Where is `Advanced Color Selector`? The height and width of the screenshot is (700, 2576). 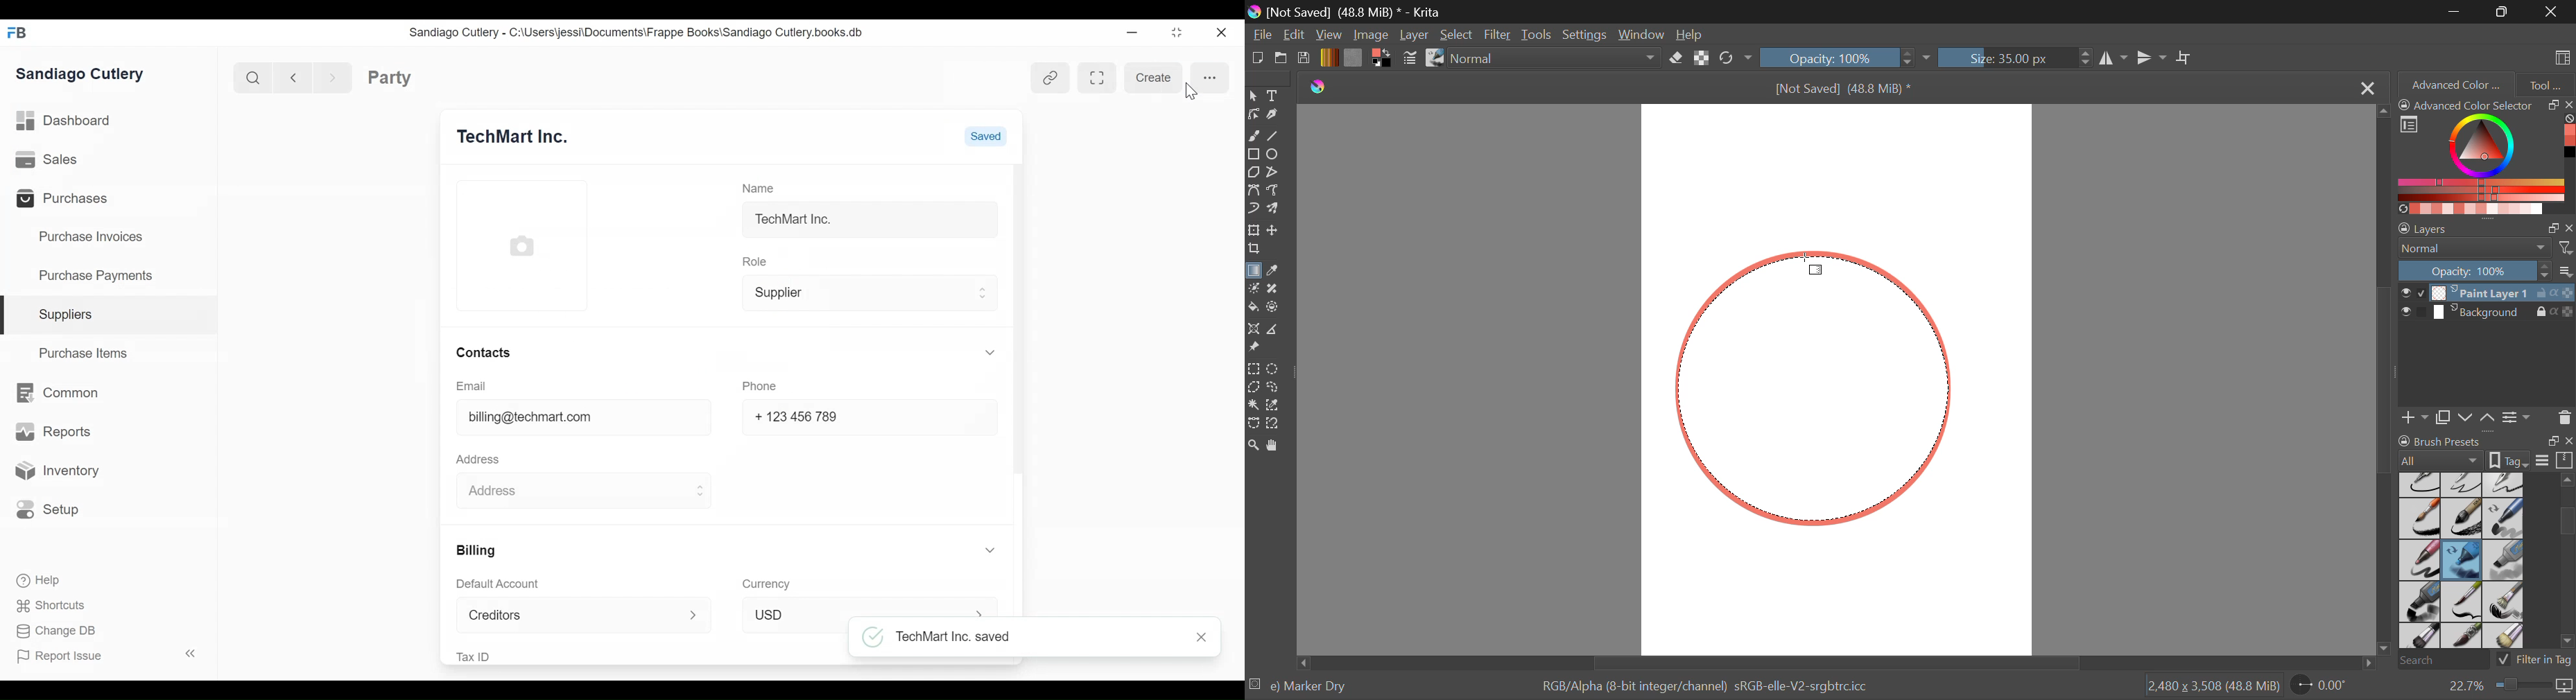 Advanced Color Selector is located at coordinates (2486, 156).